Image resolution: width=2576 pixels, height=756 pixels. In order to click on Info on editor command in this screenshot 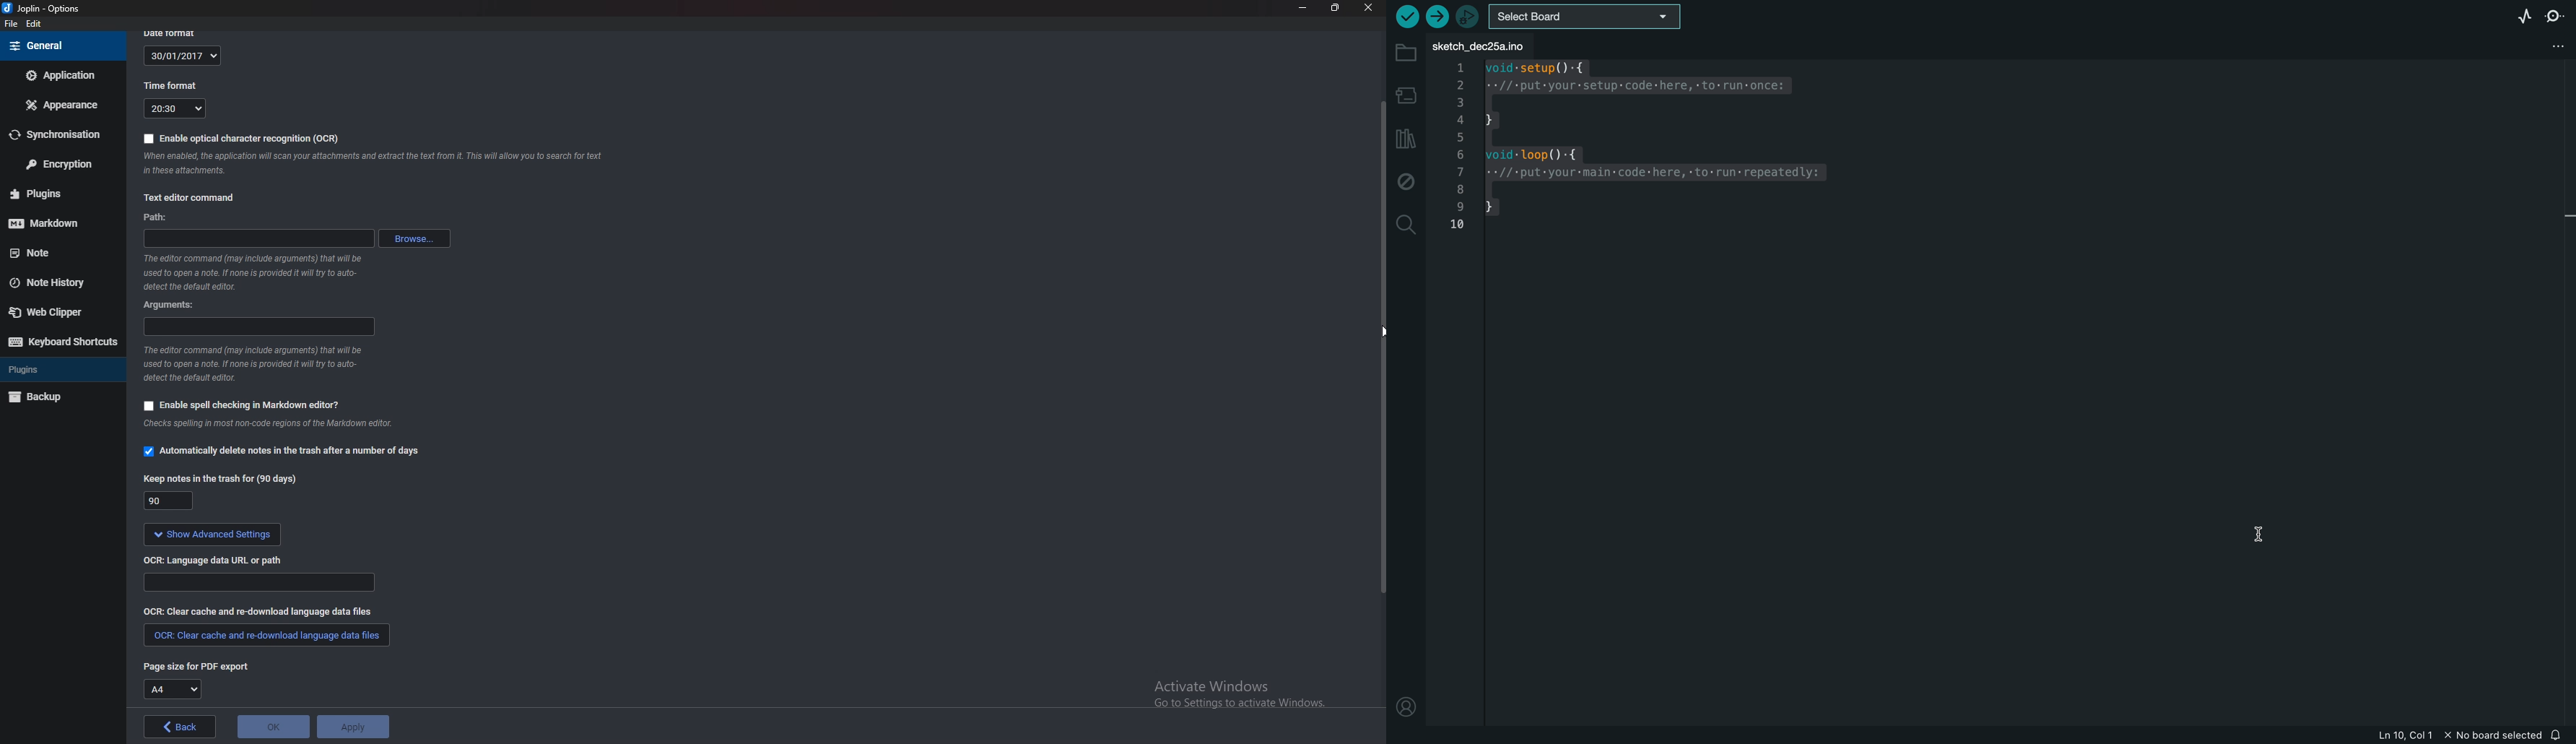, I will do `click(257, 272)`.